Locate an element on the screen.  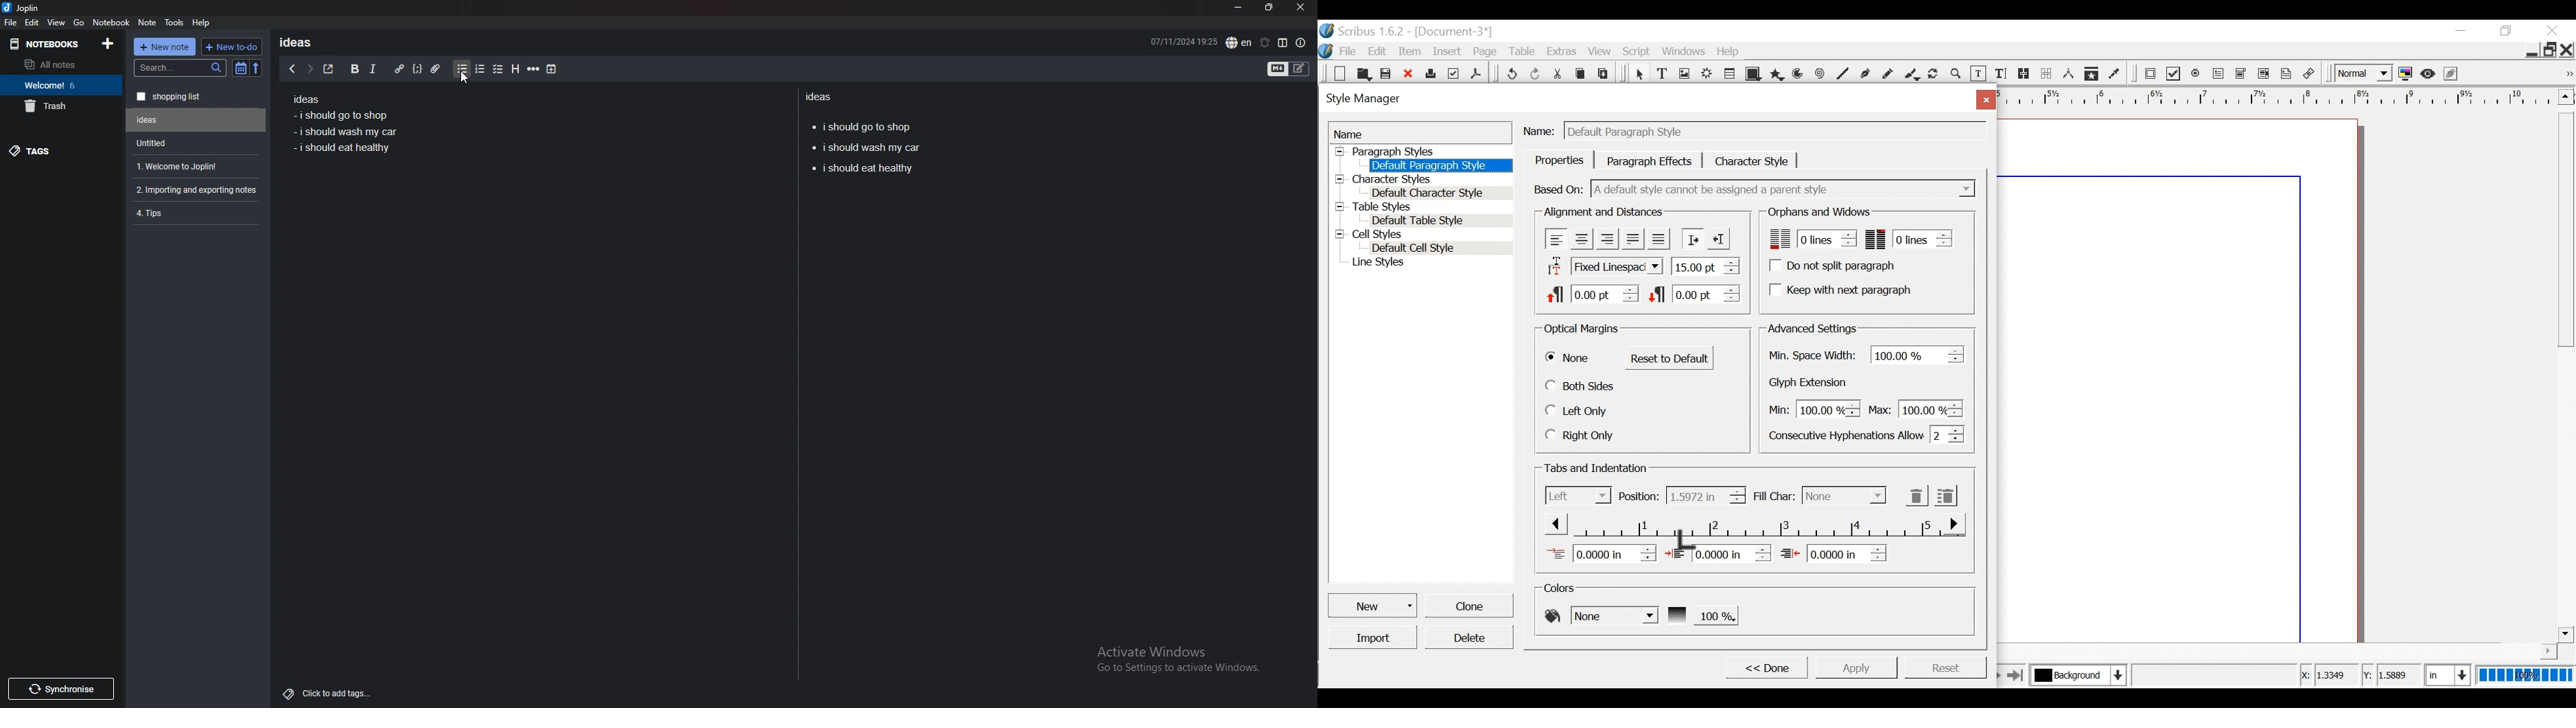
Paste is located at coordinates (1605, 73).